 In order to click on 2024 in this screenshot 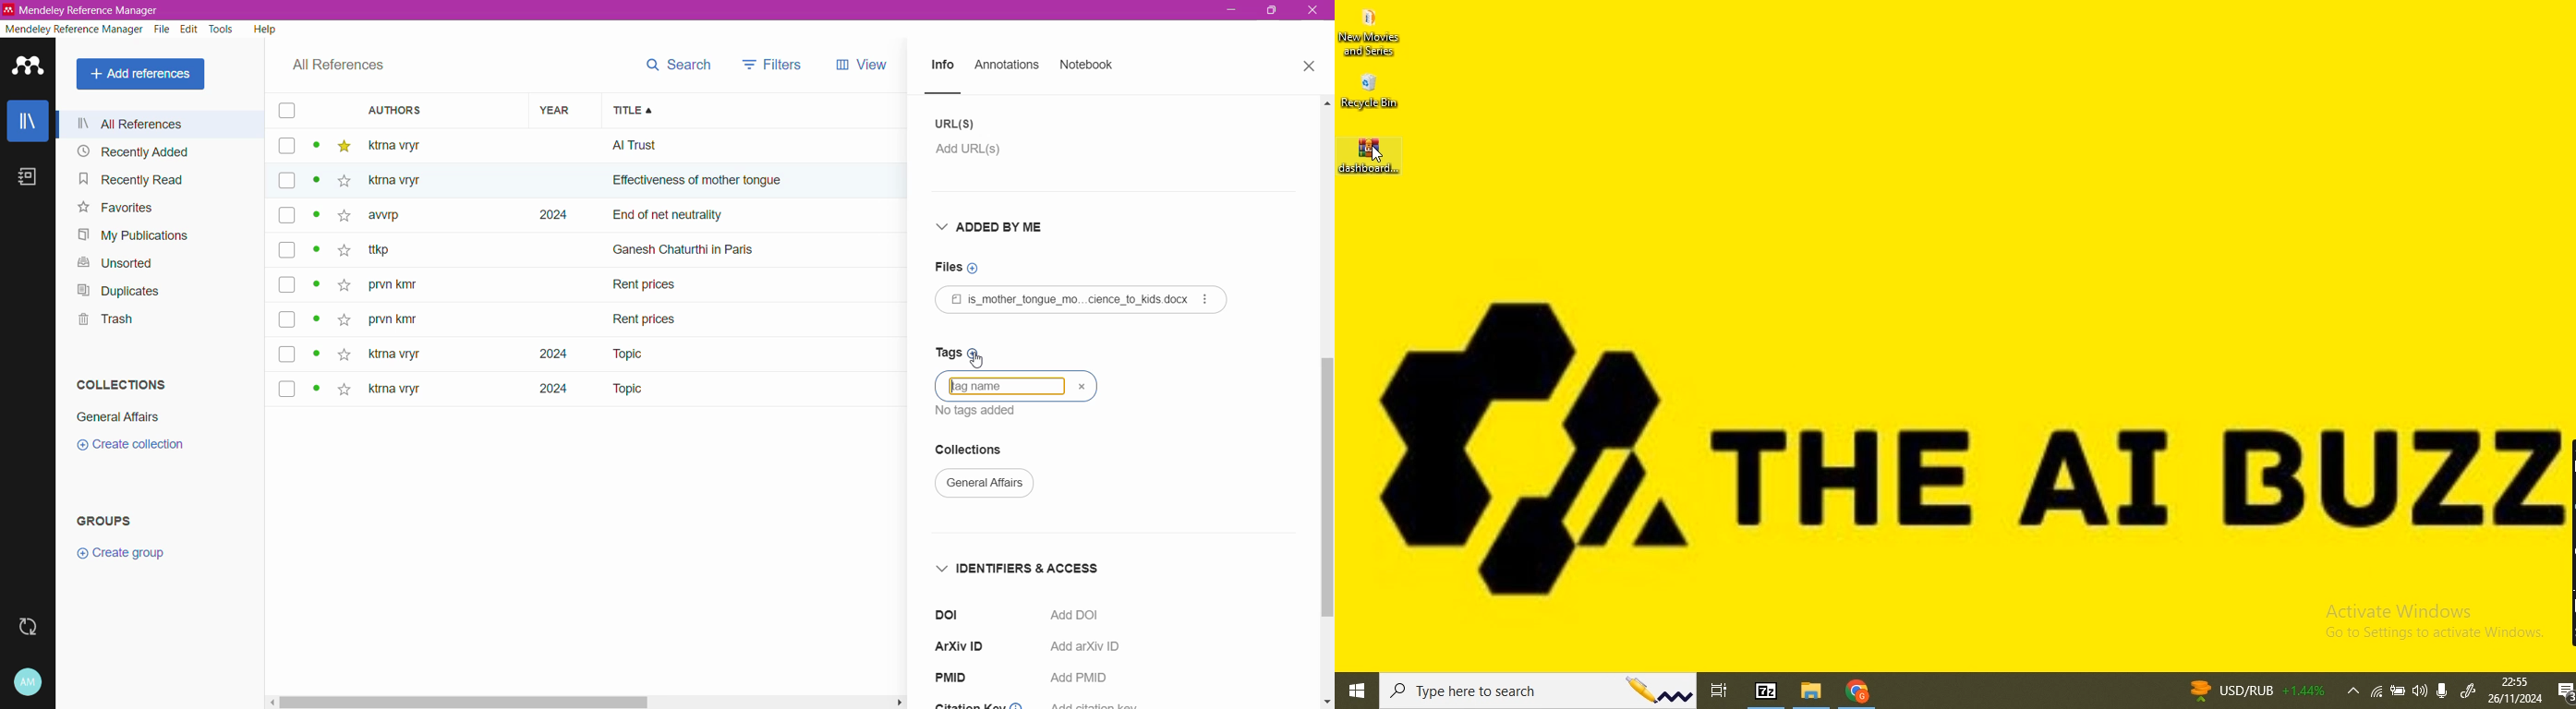, I will do `click(550, 215)`.